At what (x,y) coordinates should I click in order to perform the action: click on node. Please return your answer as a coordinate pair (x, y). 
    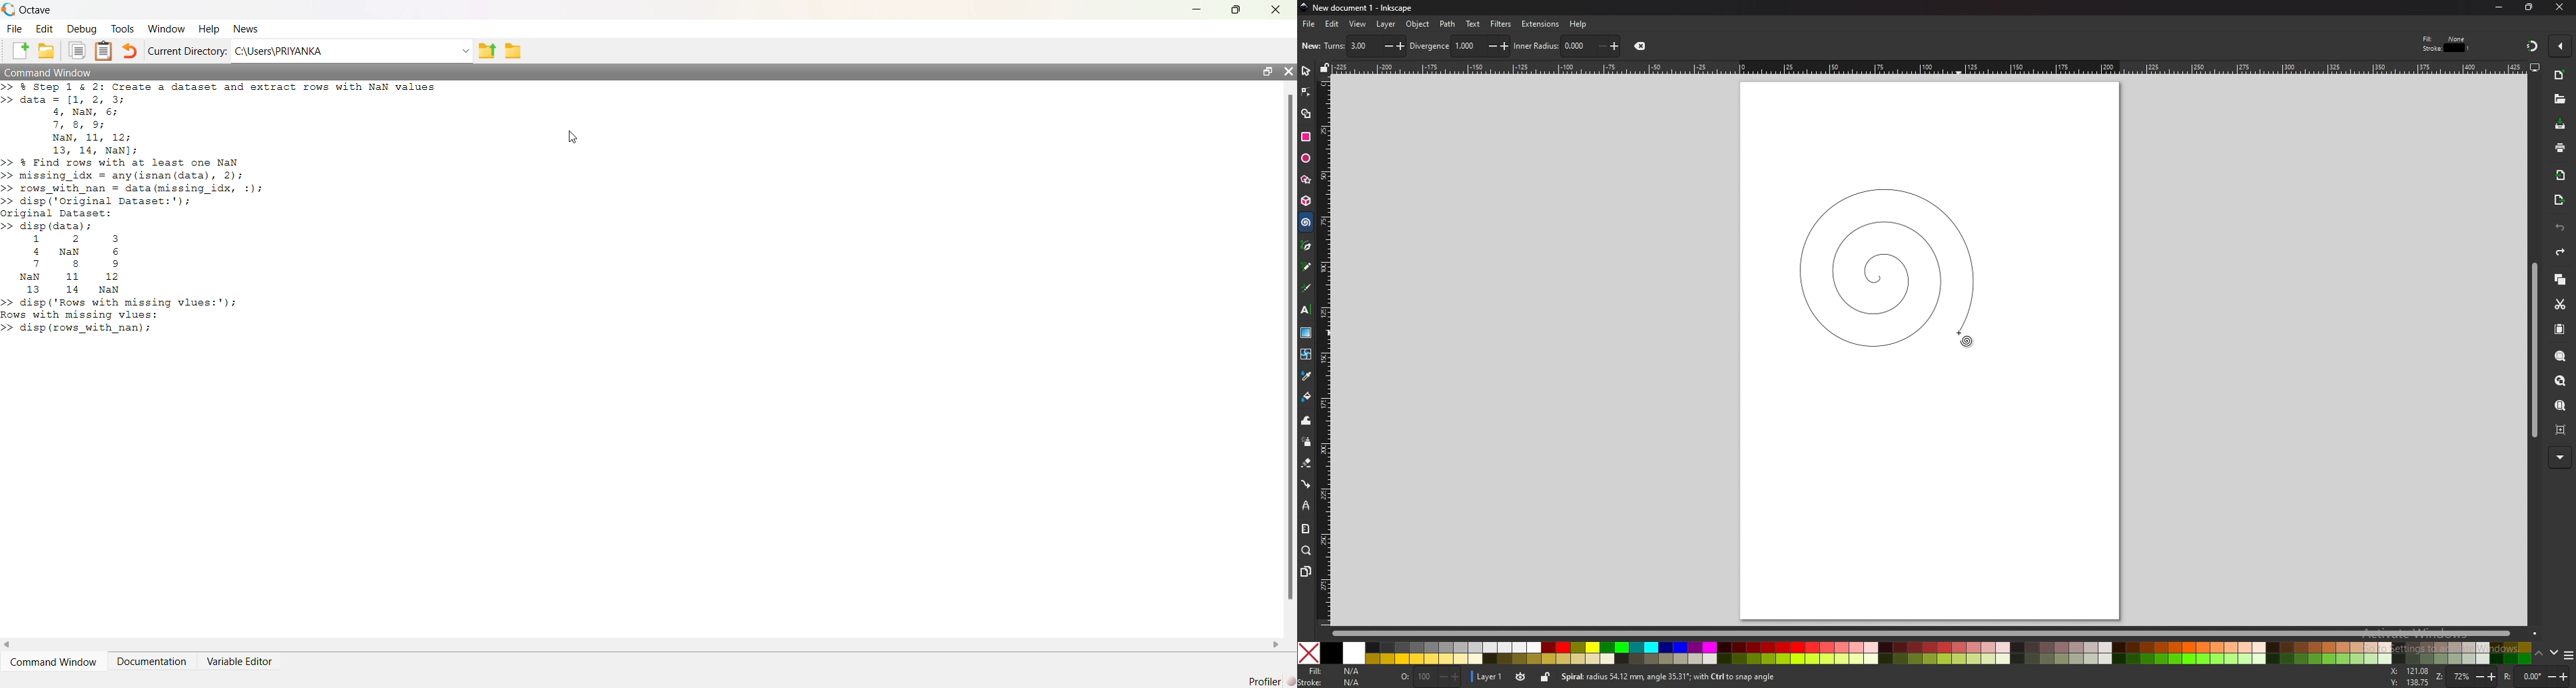
    Looking at the image, I should click on (1306, 92).